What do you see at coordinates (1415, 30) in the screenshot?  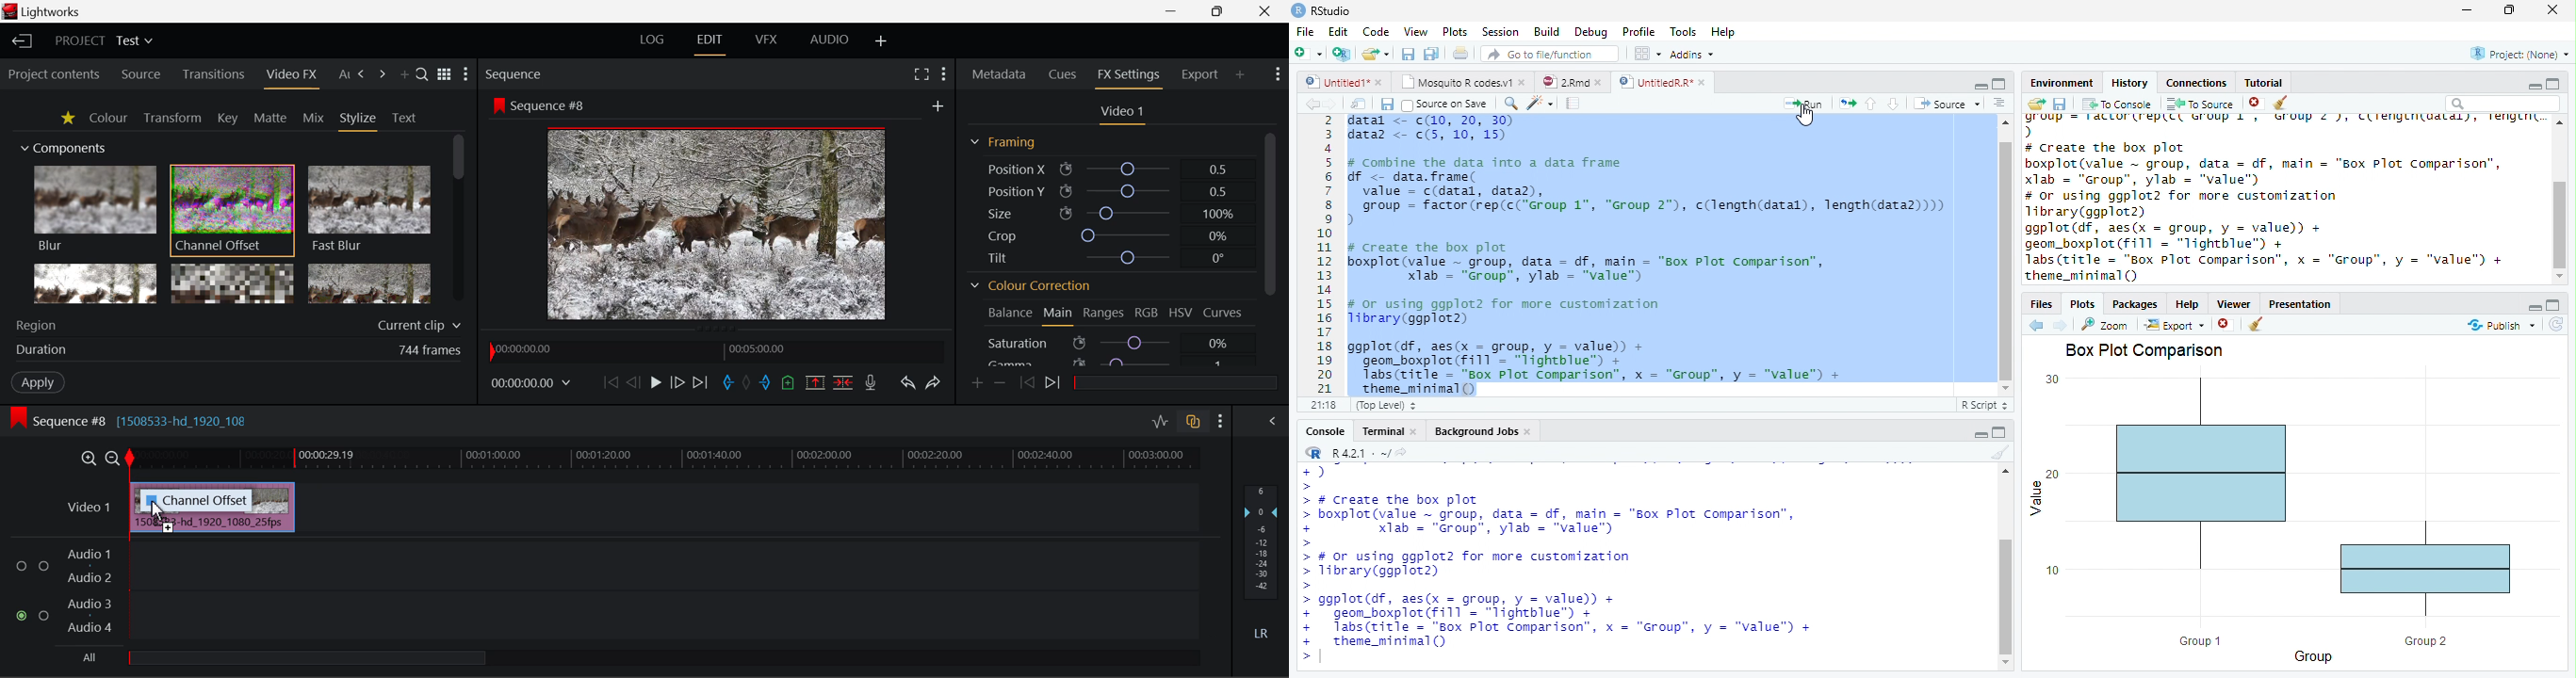 I see `View` at bounding box center [1415, 30].